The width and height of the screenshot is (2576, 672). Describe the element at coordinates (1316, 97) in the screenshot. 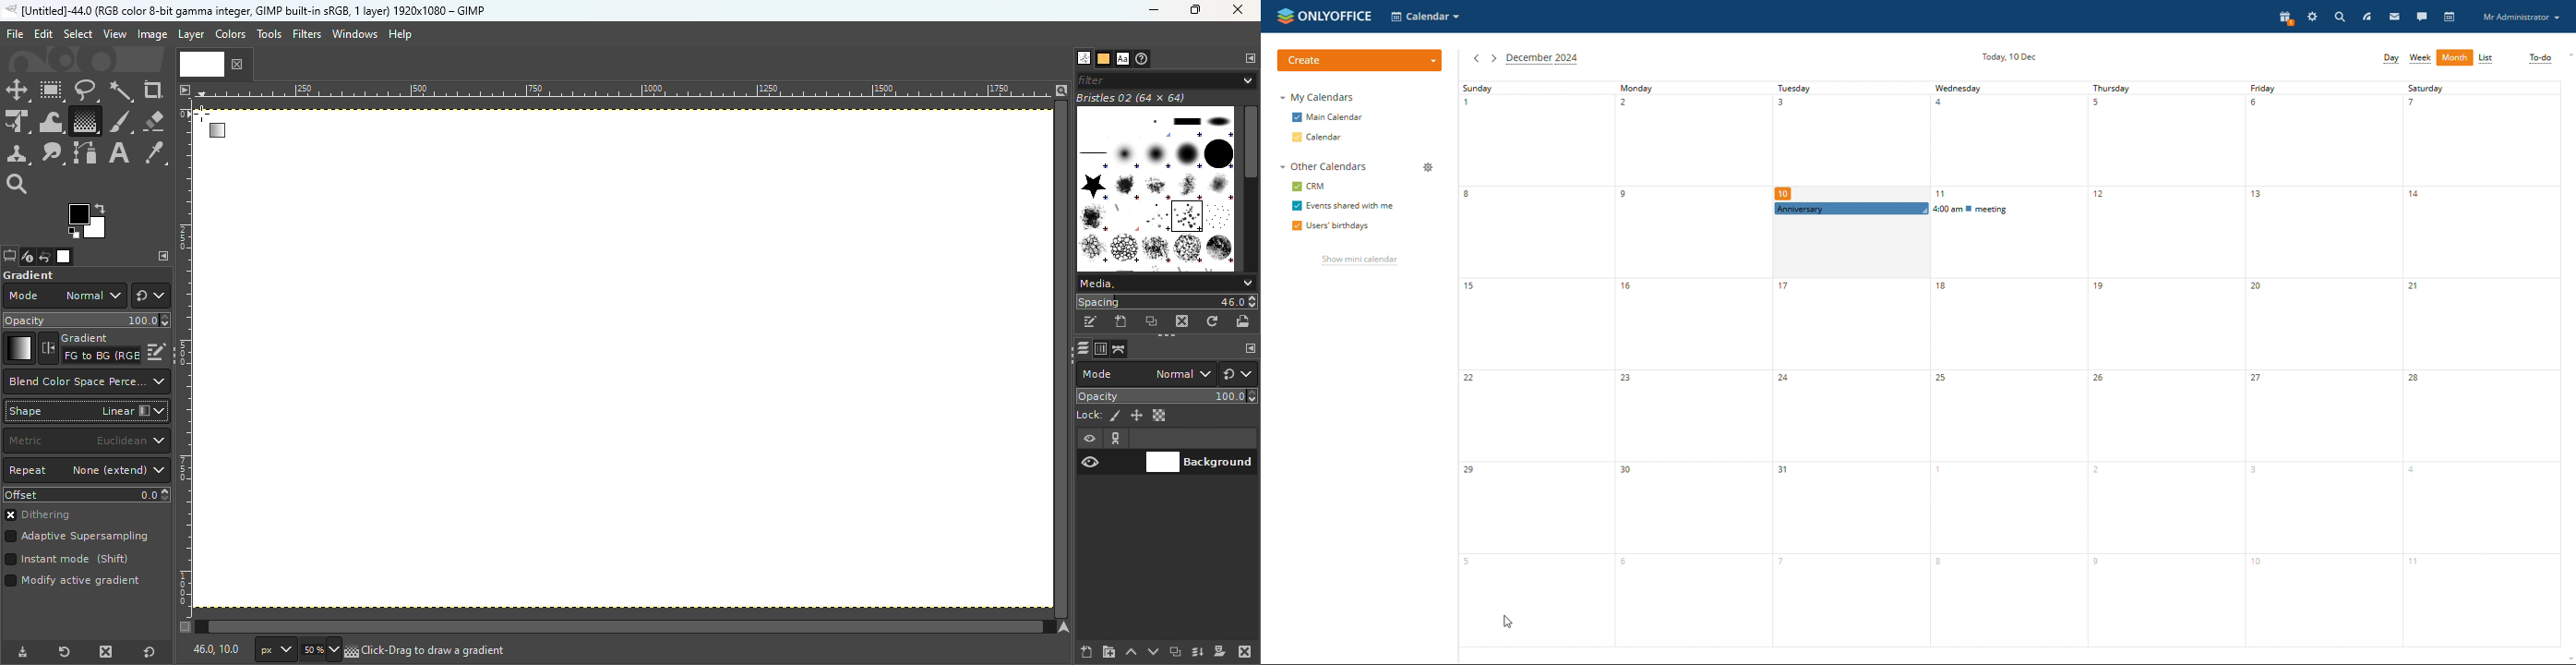

I see `my calendars` at that location.